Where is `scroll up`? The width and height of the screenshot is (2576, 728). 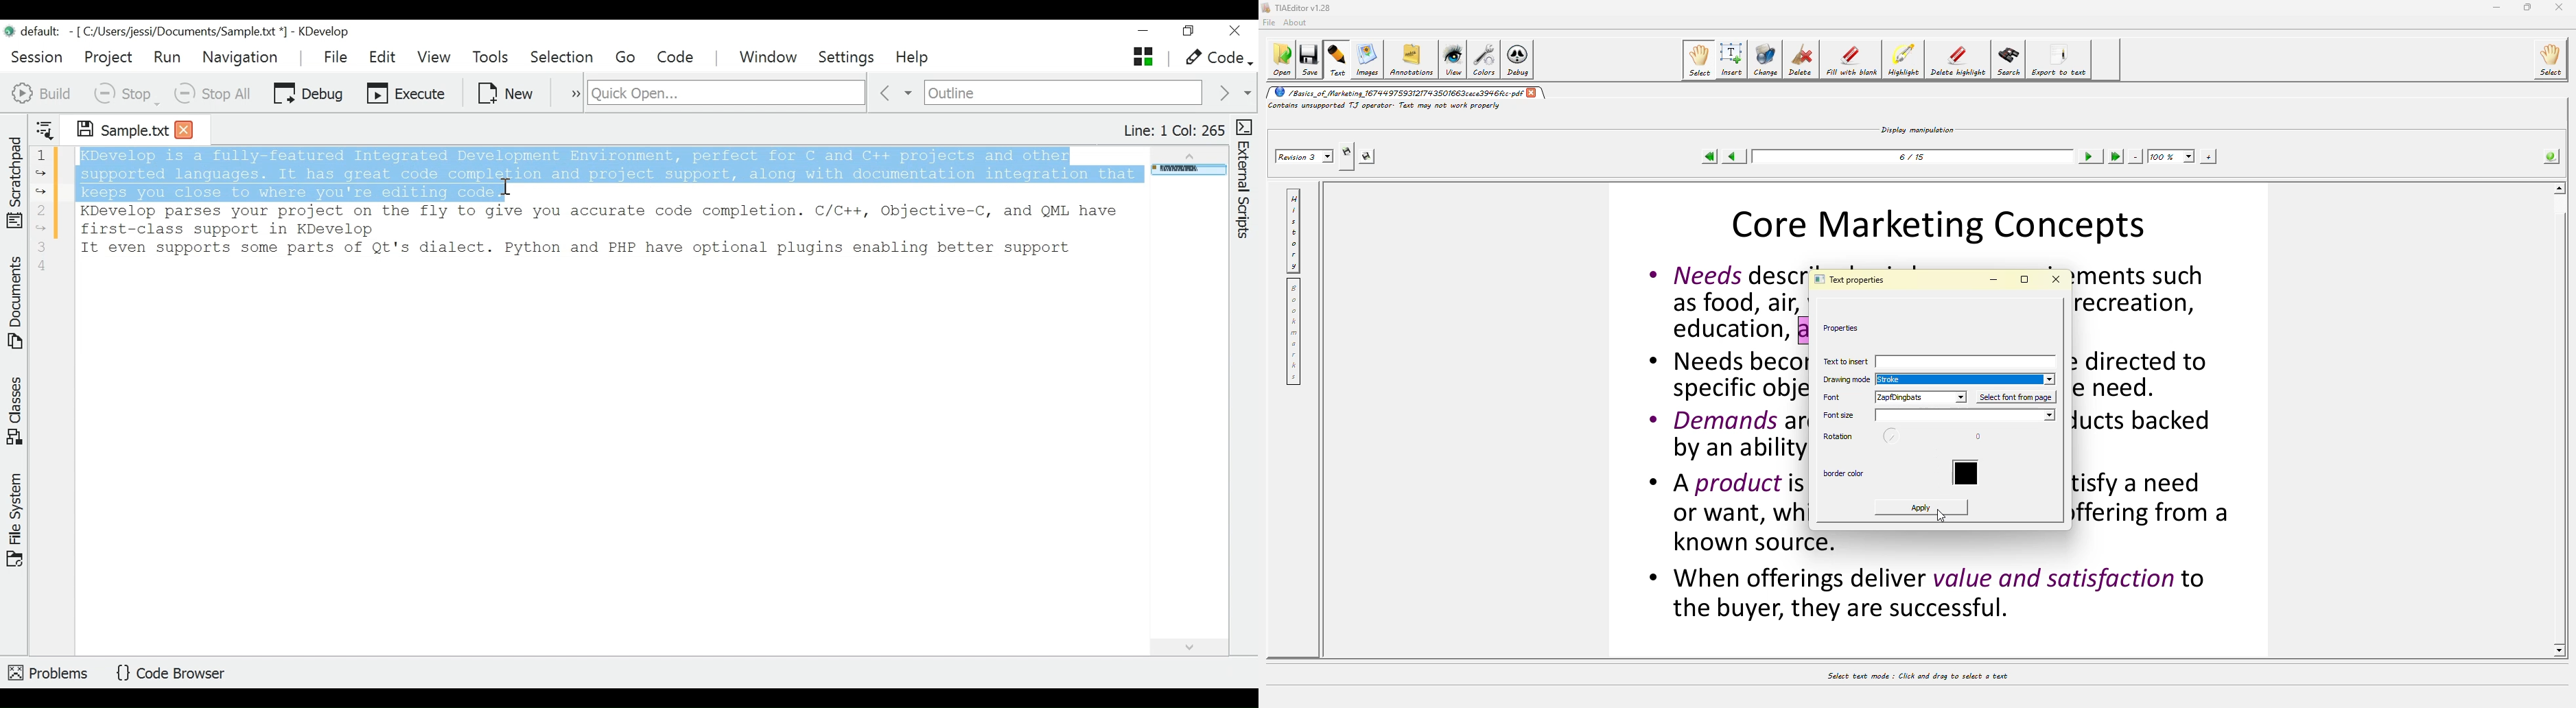 scroll up is located at coordinates (2557, 187).